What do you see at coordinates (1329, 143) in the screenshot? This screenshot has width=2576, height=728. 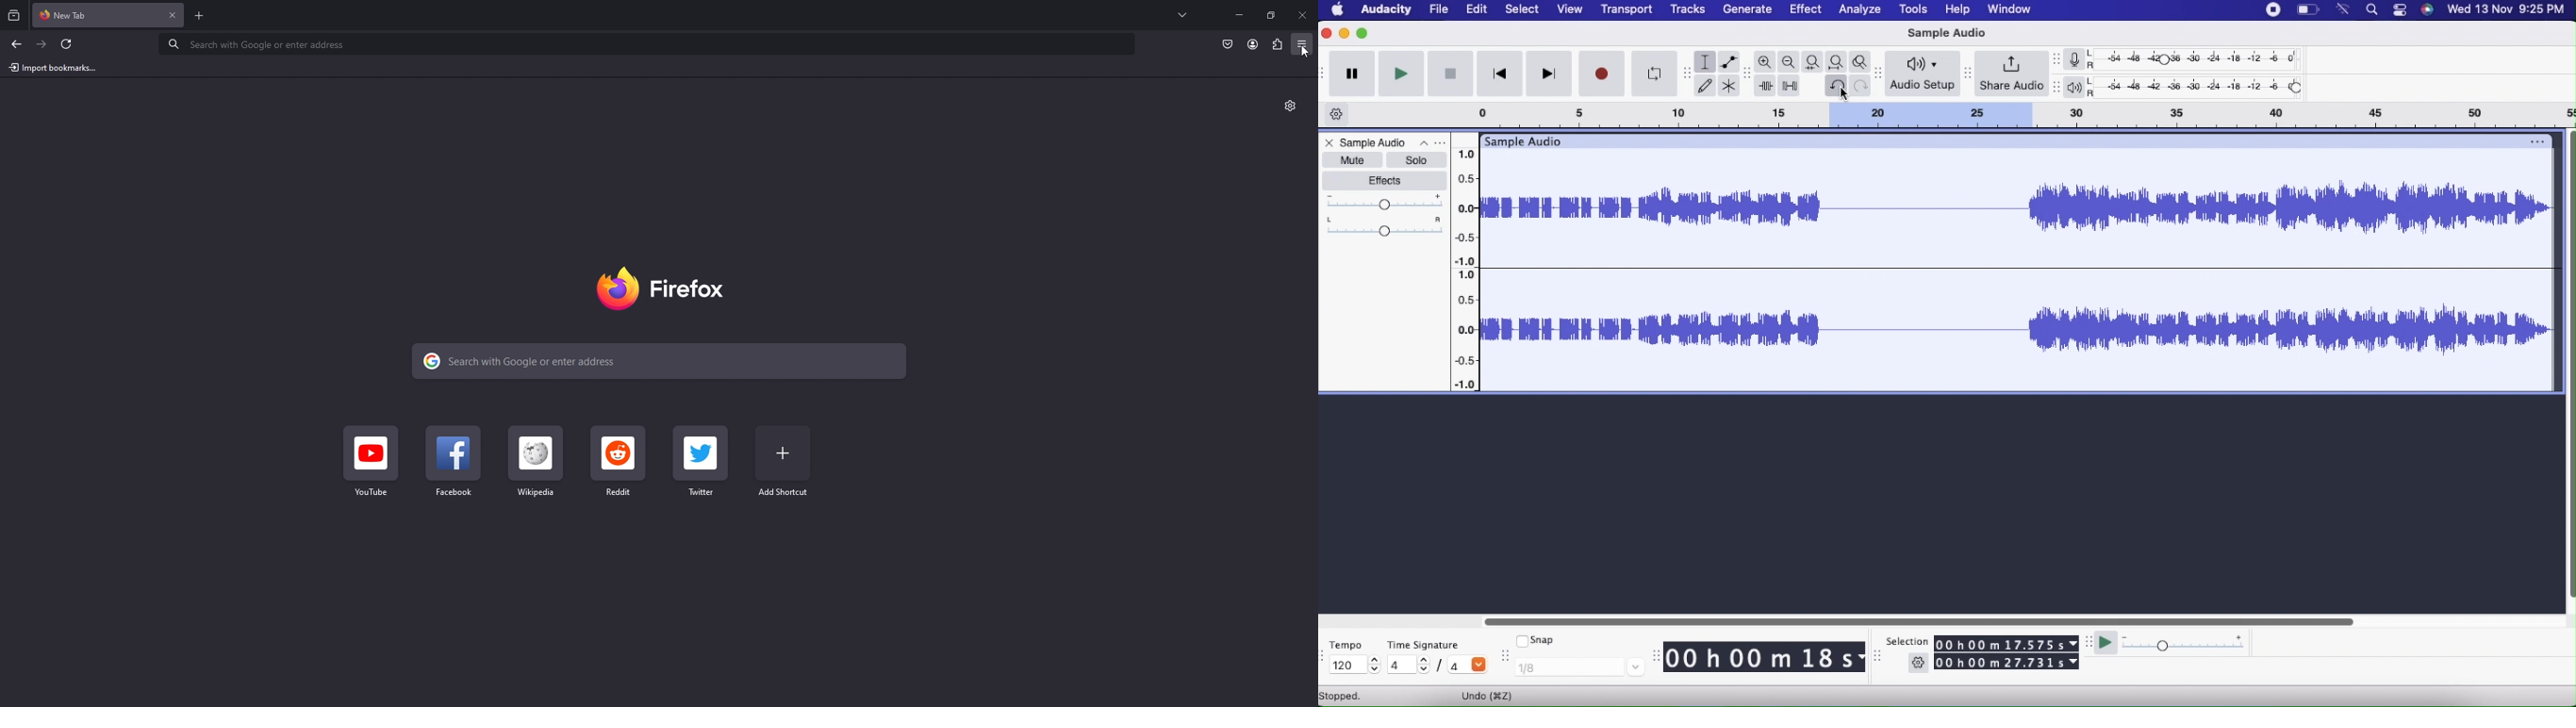 I see `Close` at bounding box center [1329, 143].